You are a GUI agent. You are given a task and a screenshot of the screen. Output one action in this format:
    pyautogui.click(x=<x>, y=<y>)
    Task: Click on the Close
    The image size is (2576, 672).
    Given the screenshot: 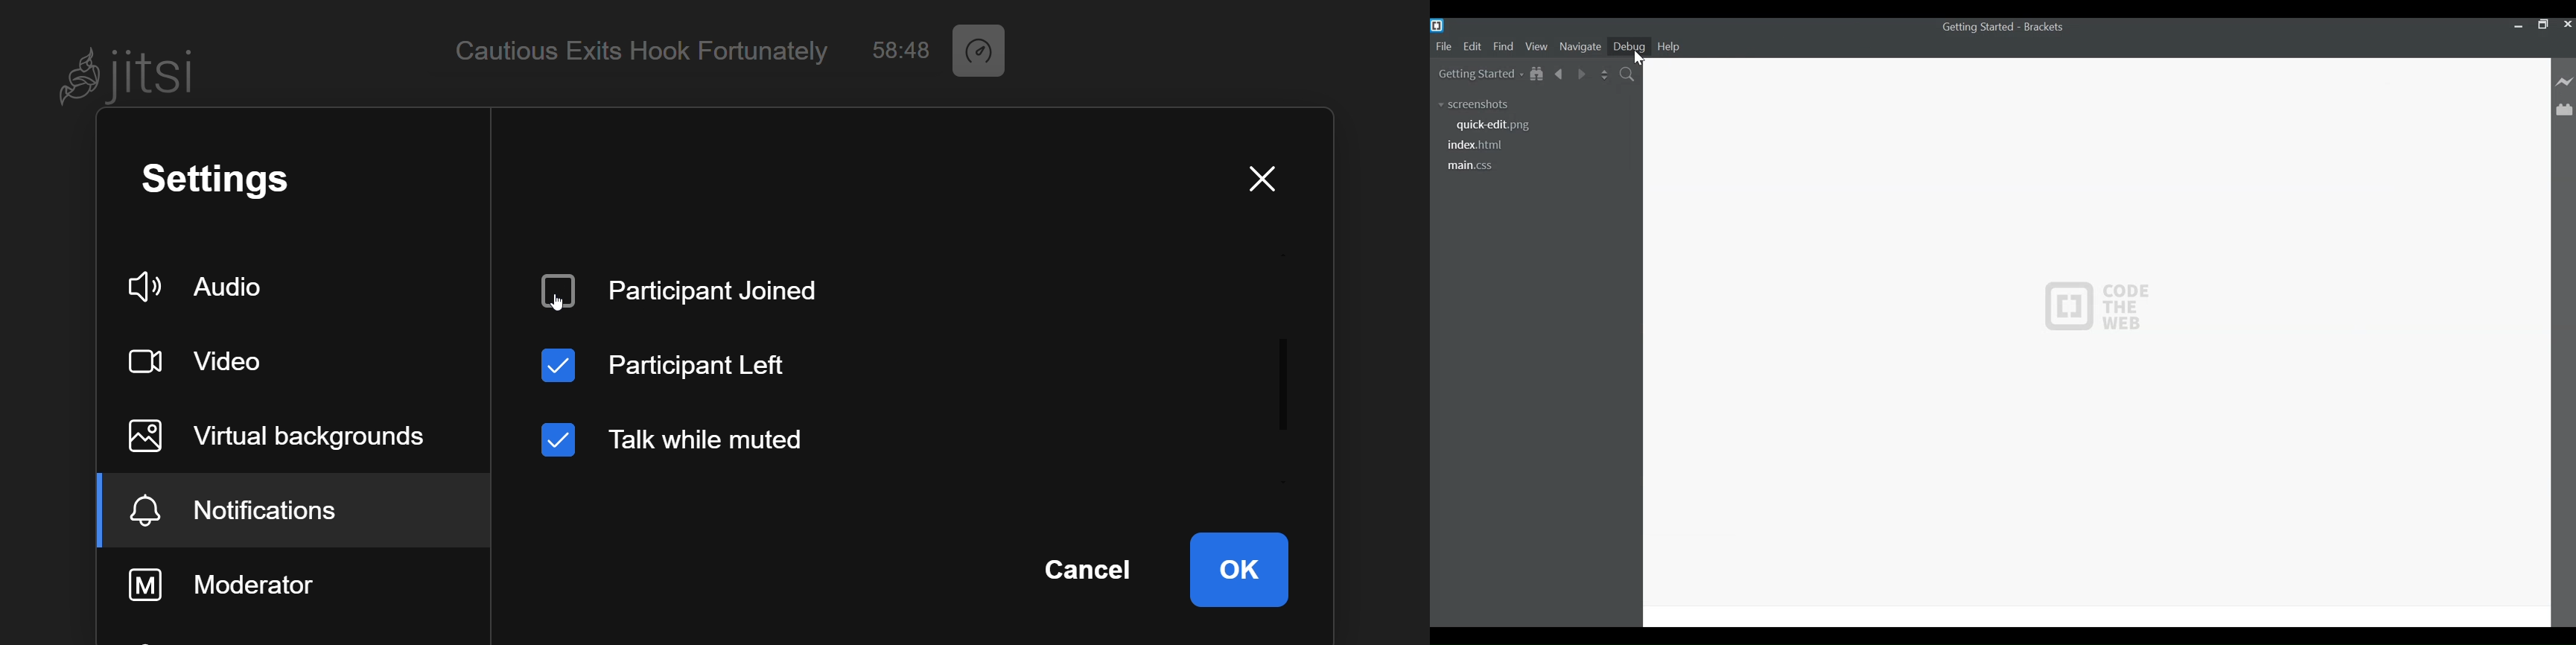 What is the action you would take?
    pyautogui.click(x=2569, y=26)
    